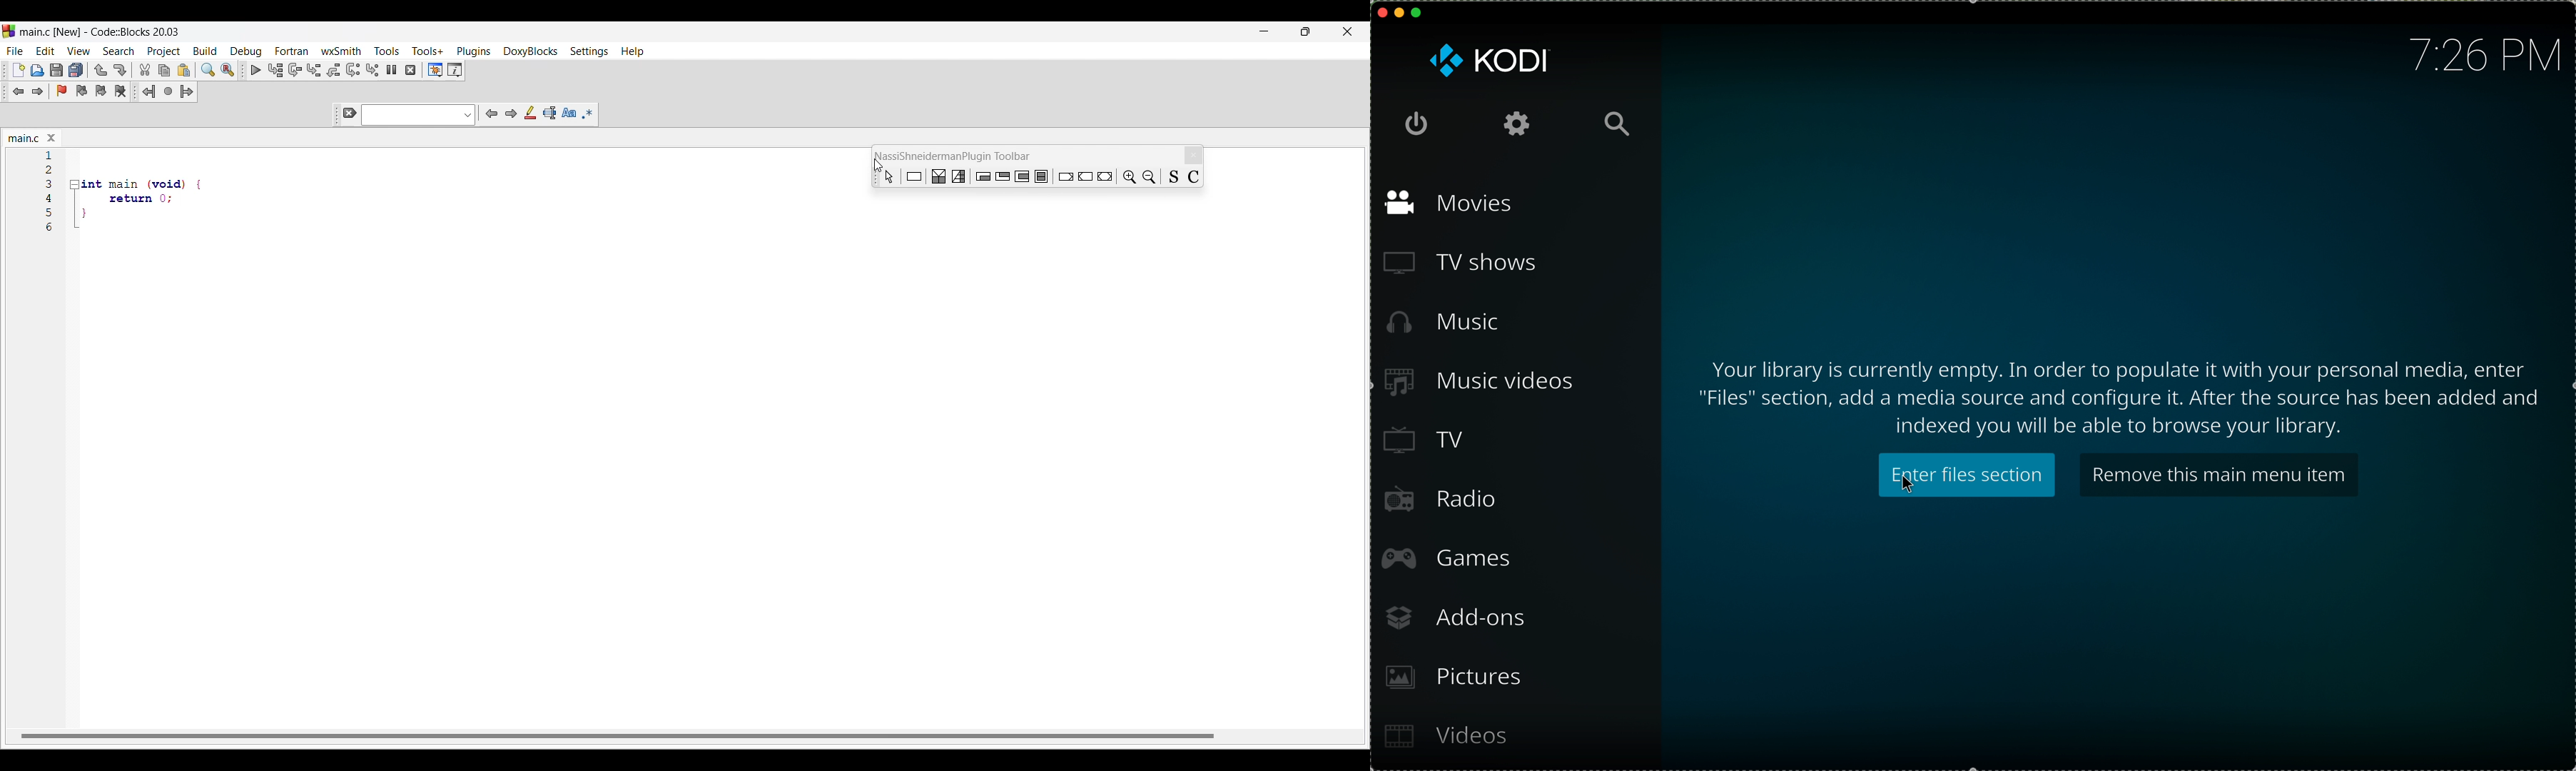  I want to click on Debugging windows, so click(435, 70).